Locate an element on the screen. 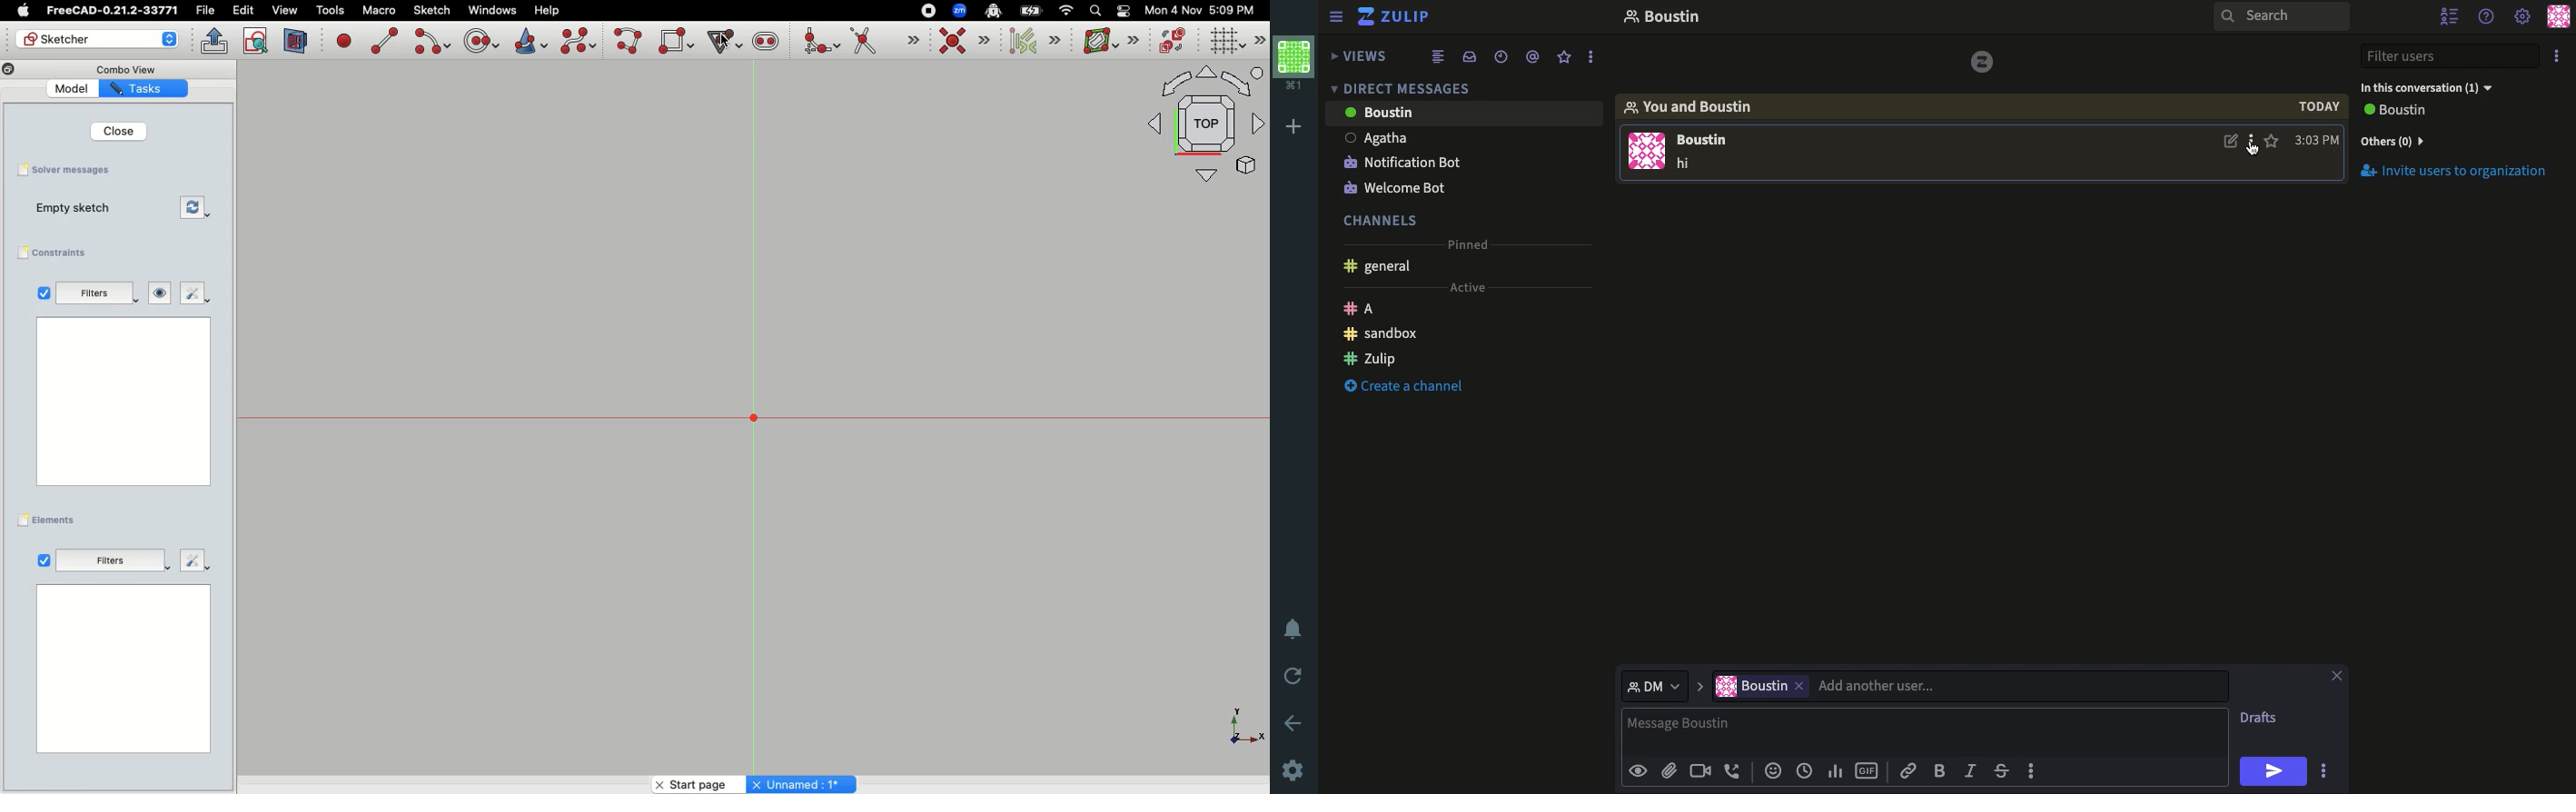 The image size is (2576, 812). Create slot is located at coordinates (765, 43).